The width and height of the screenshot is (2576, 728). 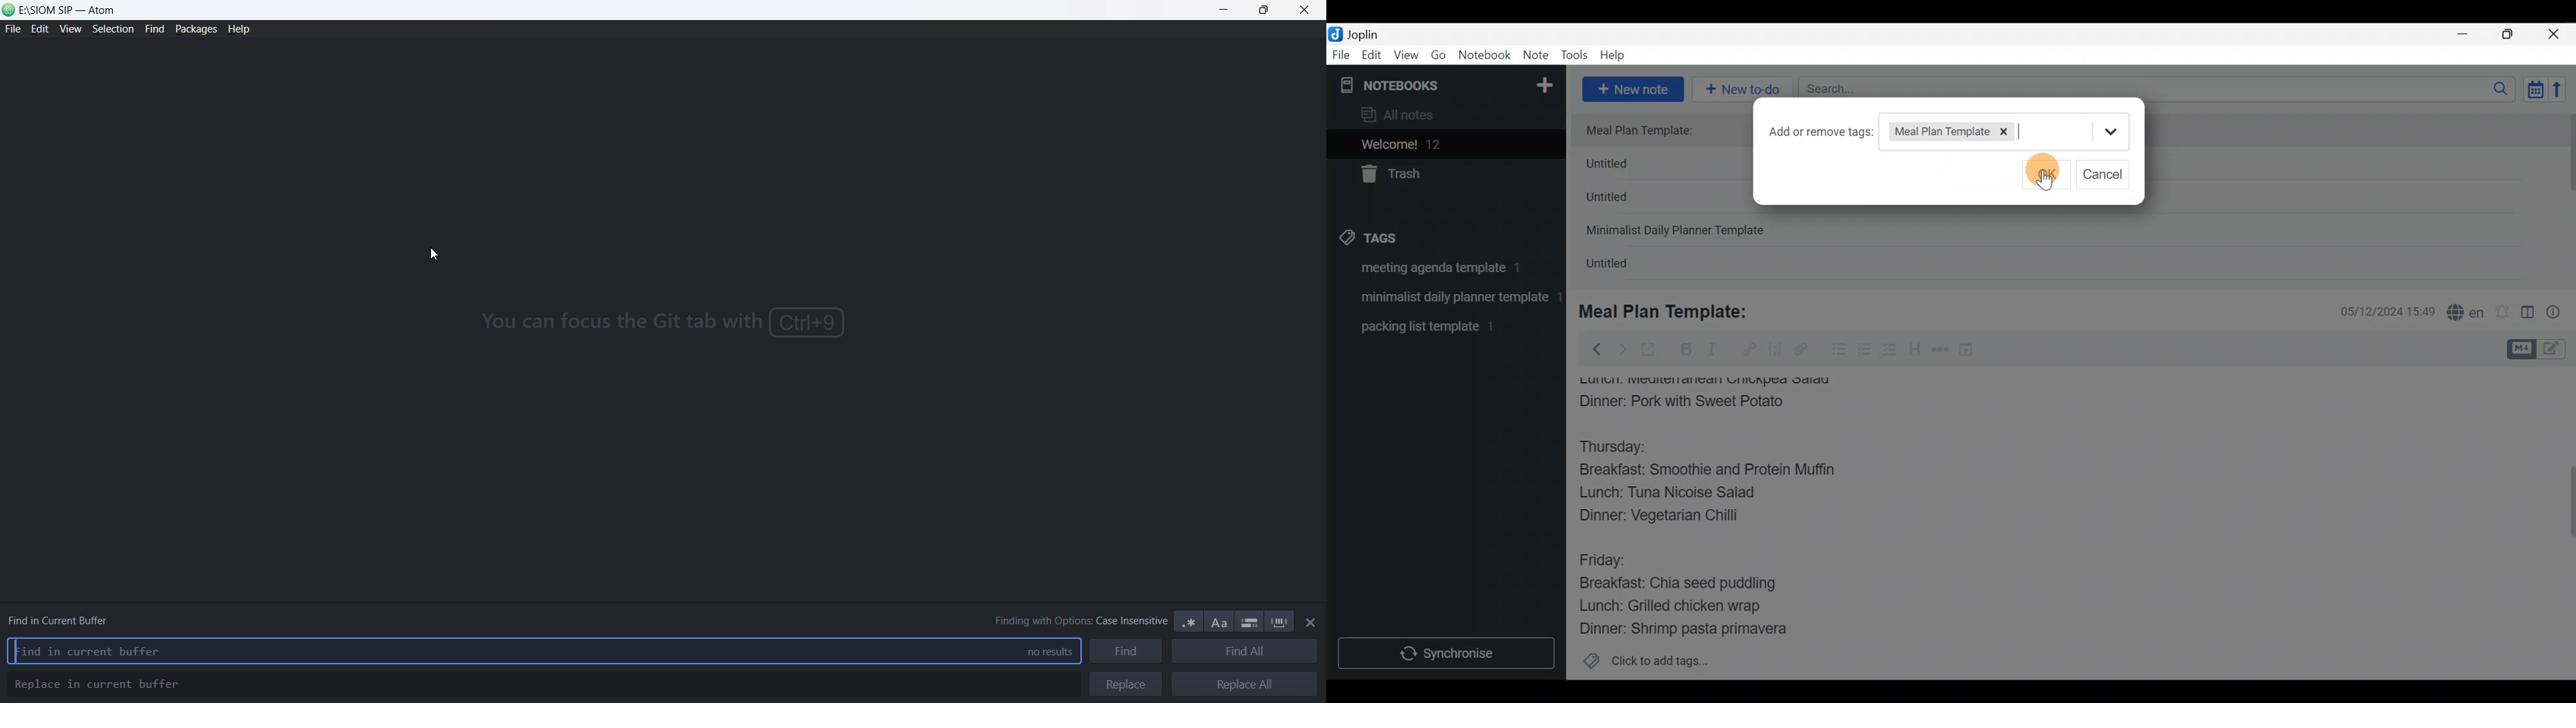 I want to click on Remove tag, so click(x=2009, y=133).